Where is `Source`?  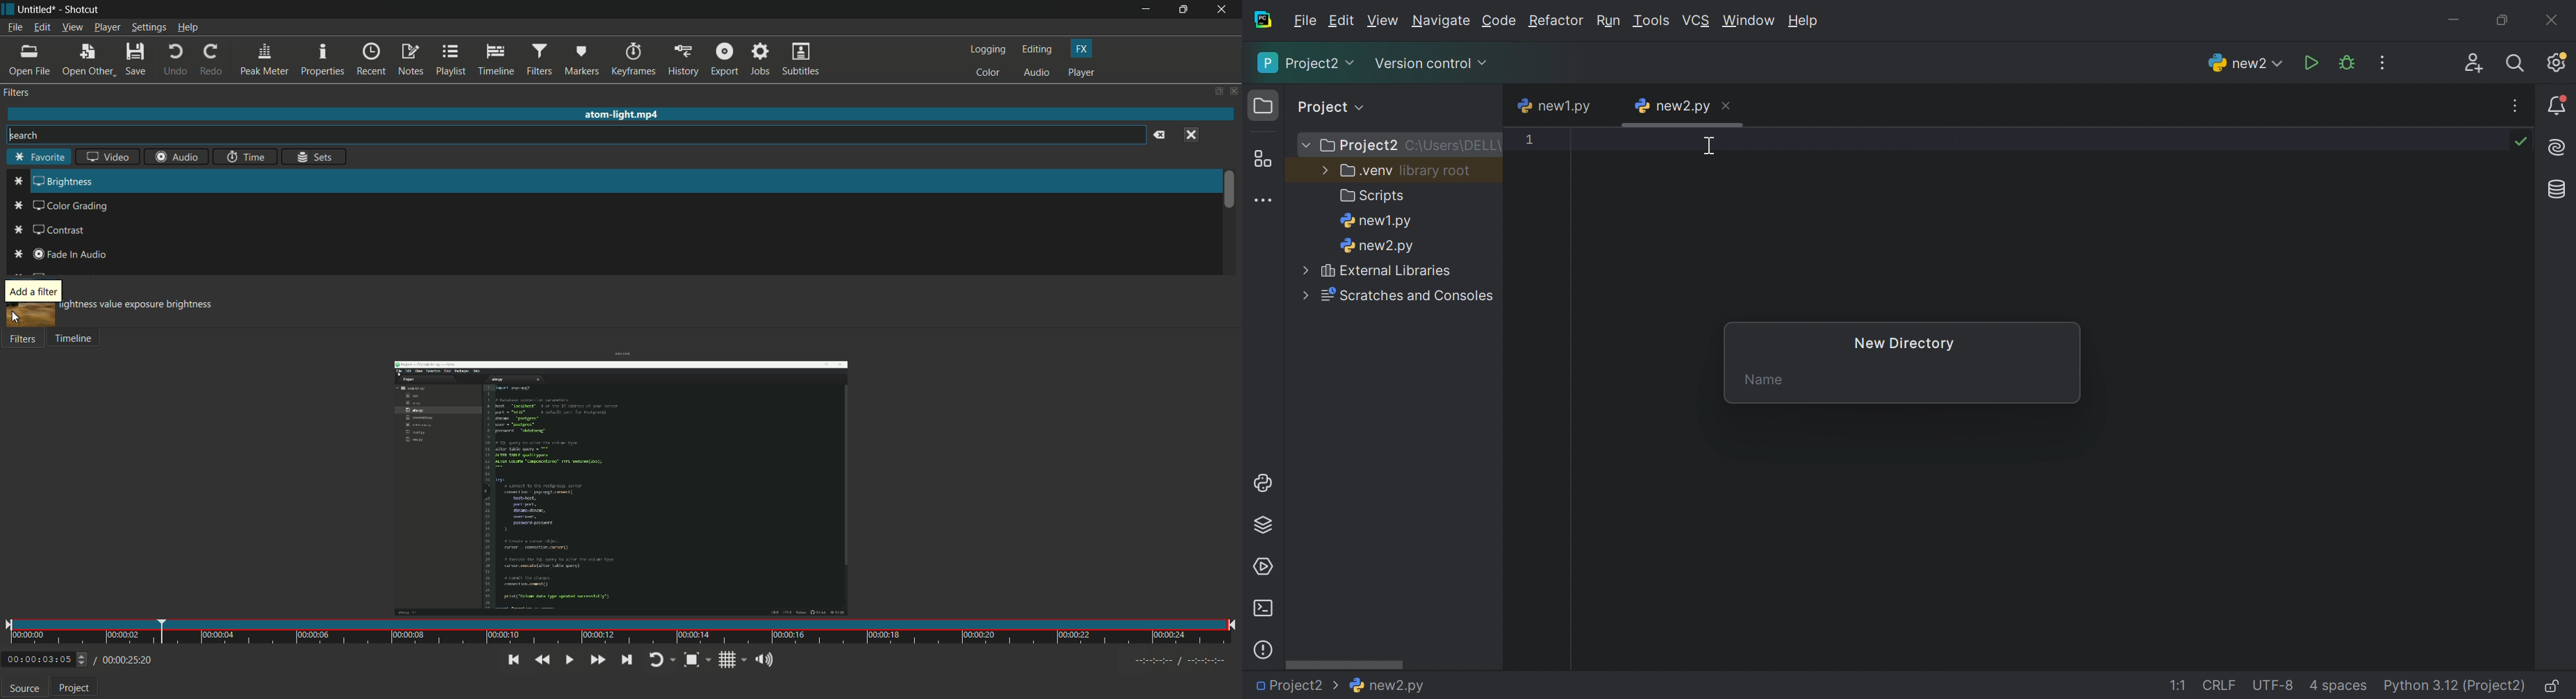 Source is located at coordinates (25, 687).